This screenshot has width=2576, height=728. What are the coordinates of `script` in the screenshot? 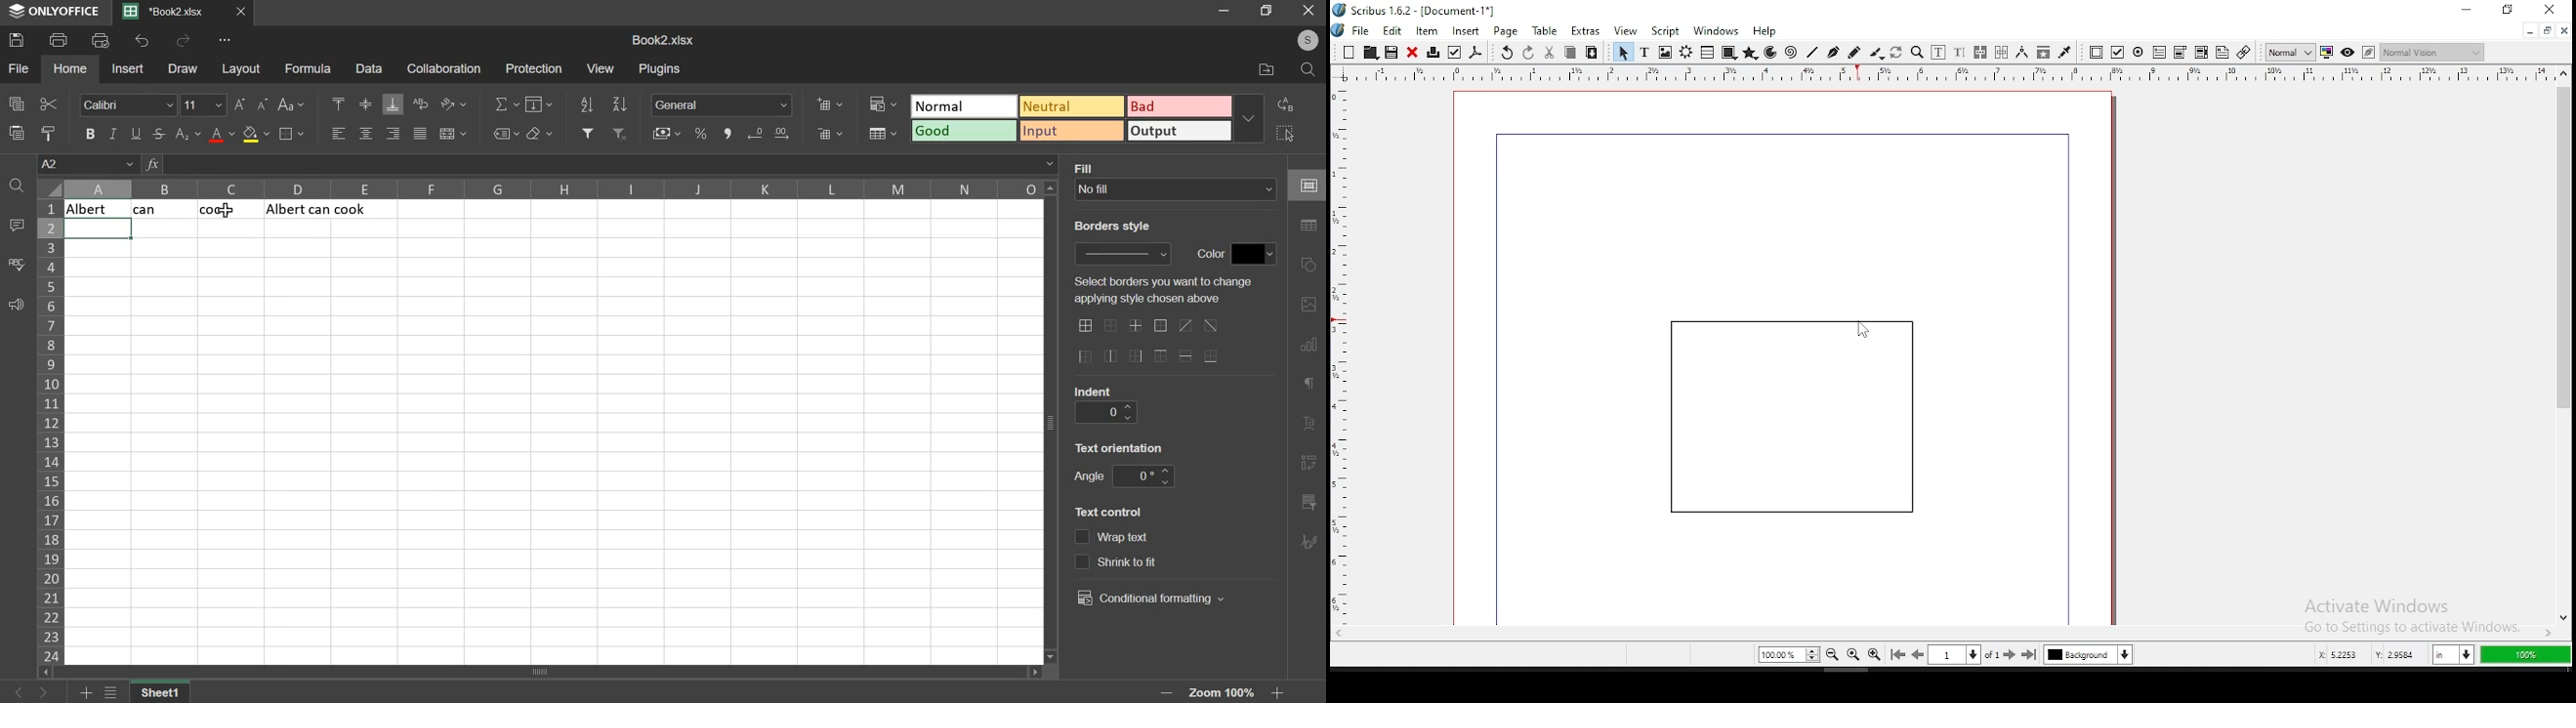 It's located at (1664, 31).